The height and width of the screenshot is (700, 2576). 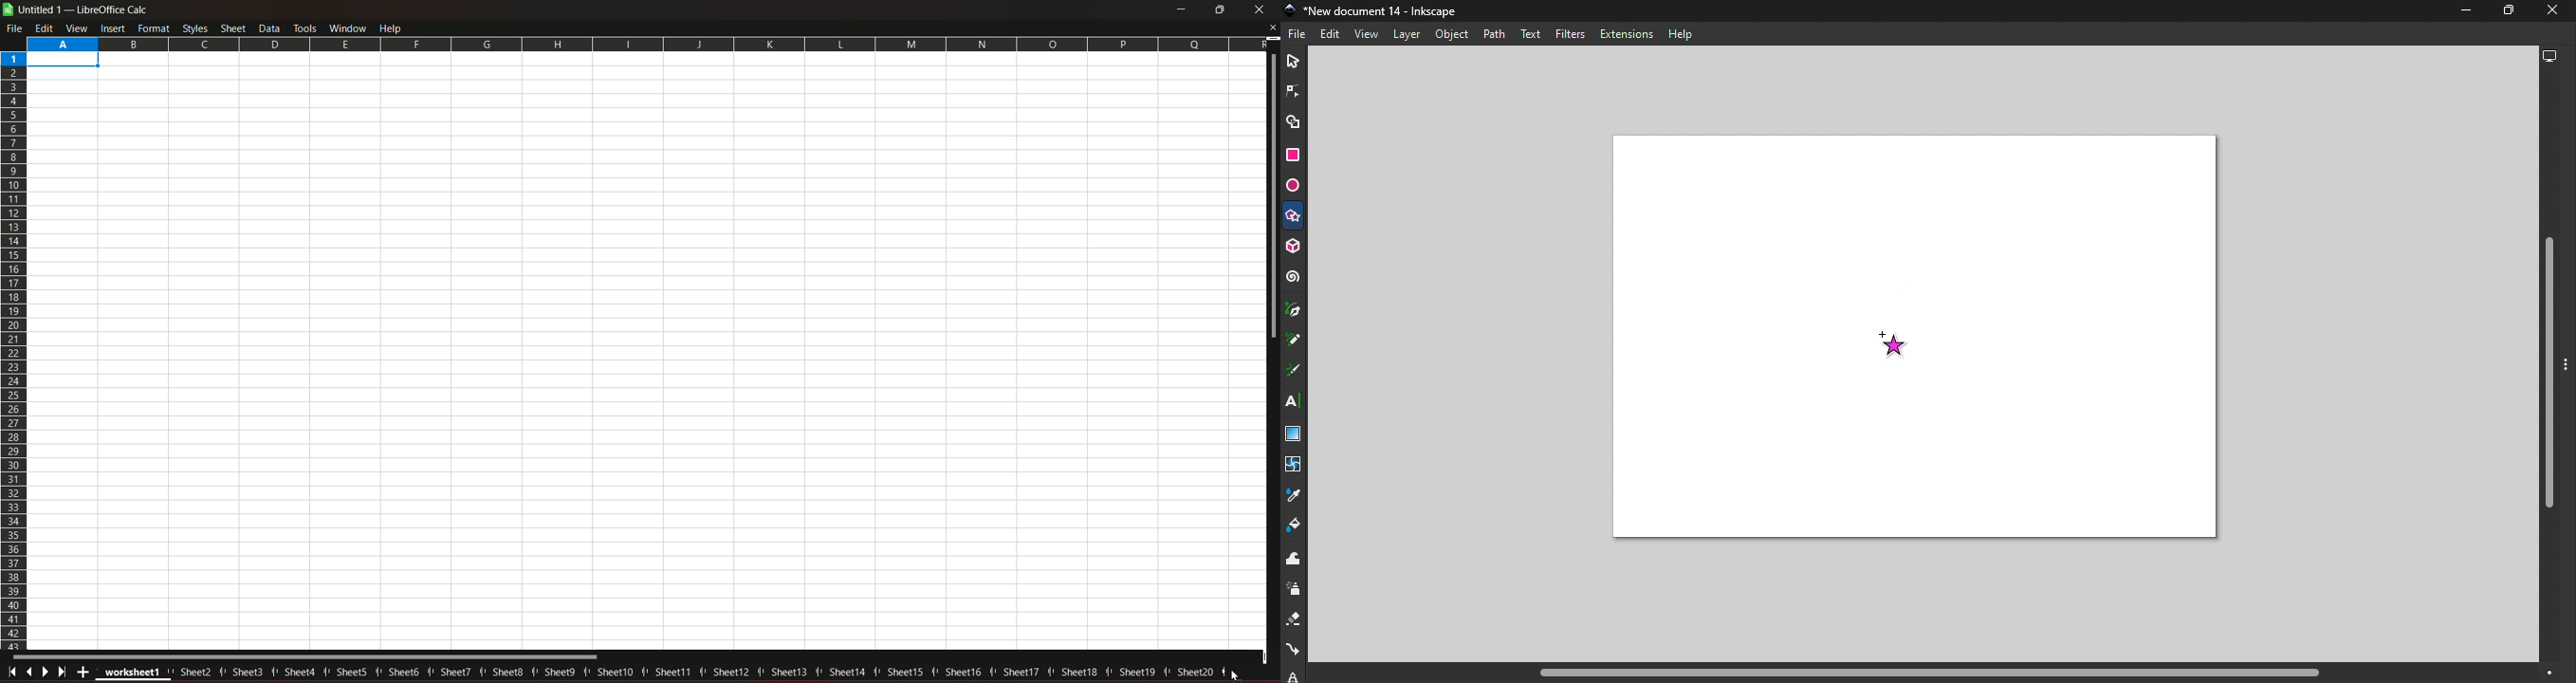 I want to click on Add, so click(x=85, y=672).